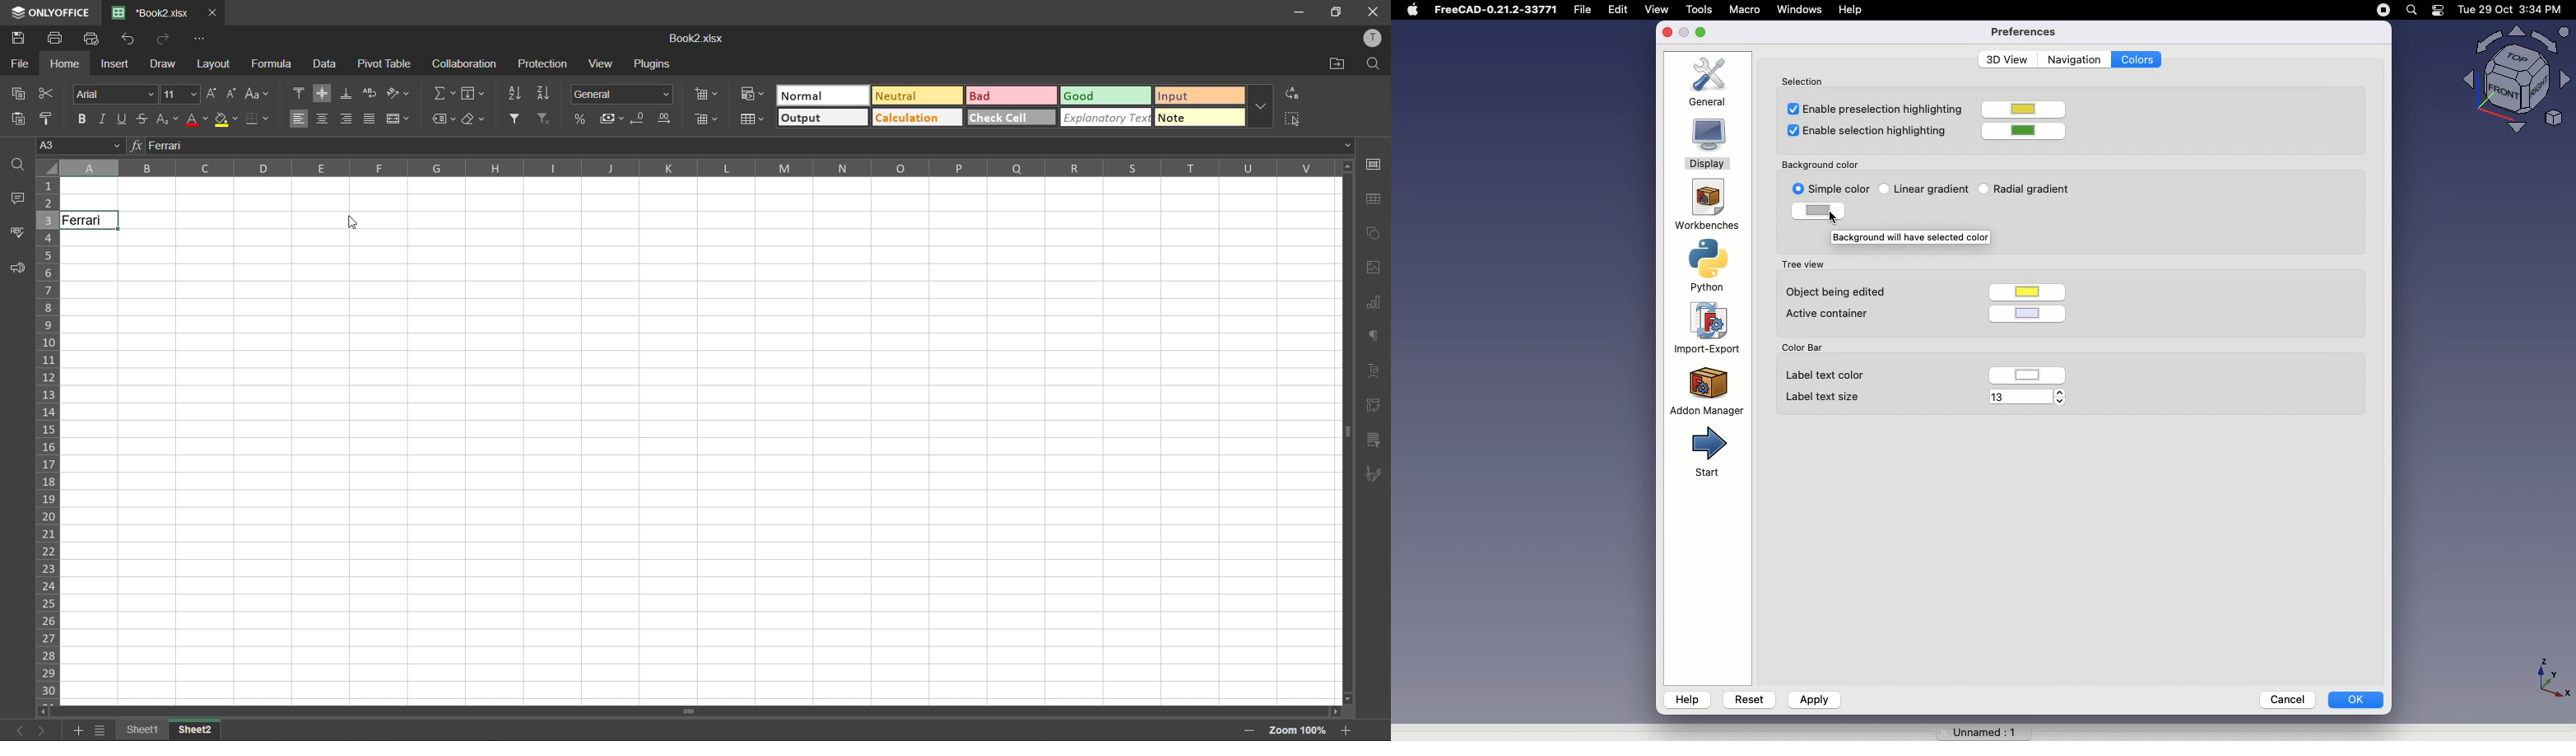  I want to click on minimise, so click(1684, 34).